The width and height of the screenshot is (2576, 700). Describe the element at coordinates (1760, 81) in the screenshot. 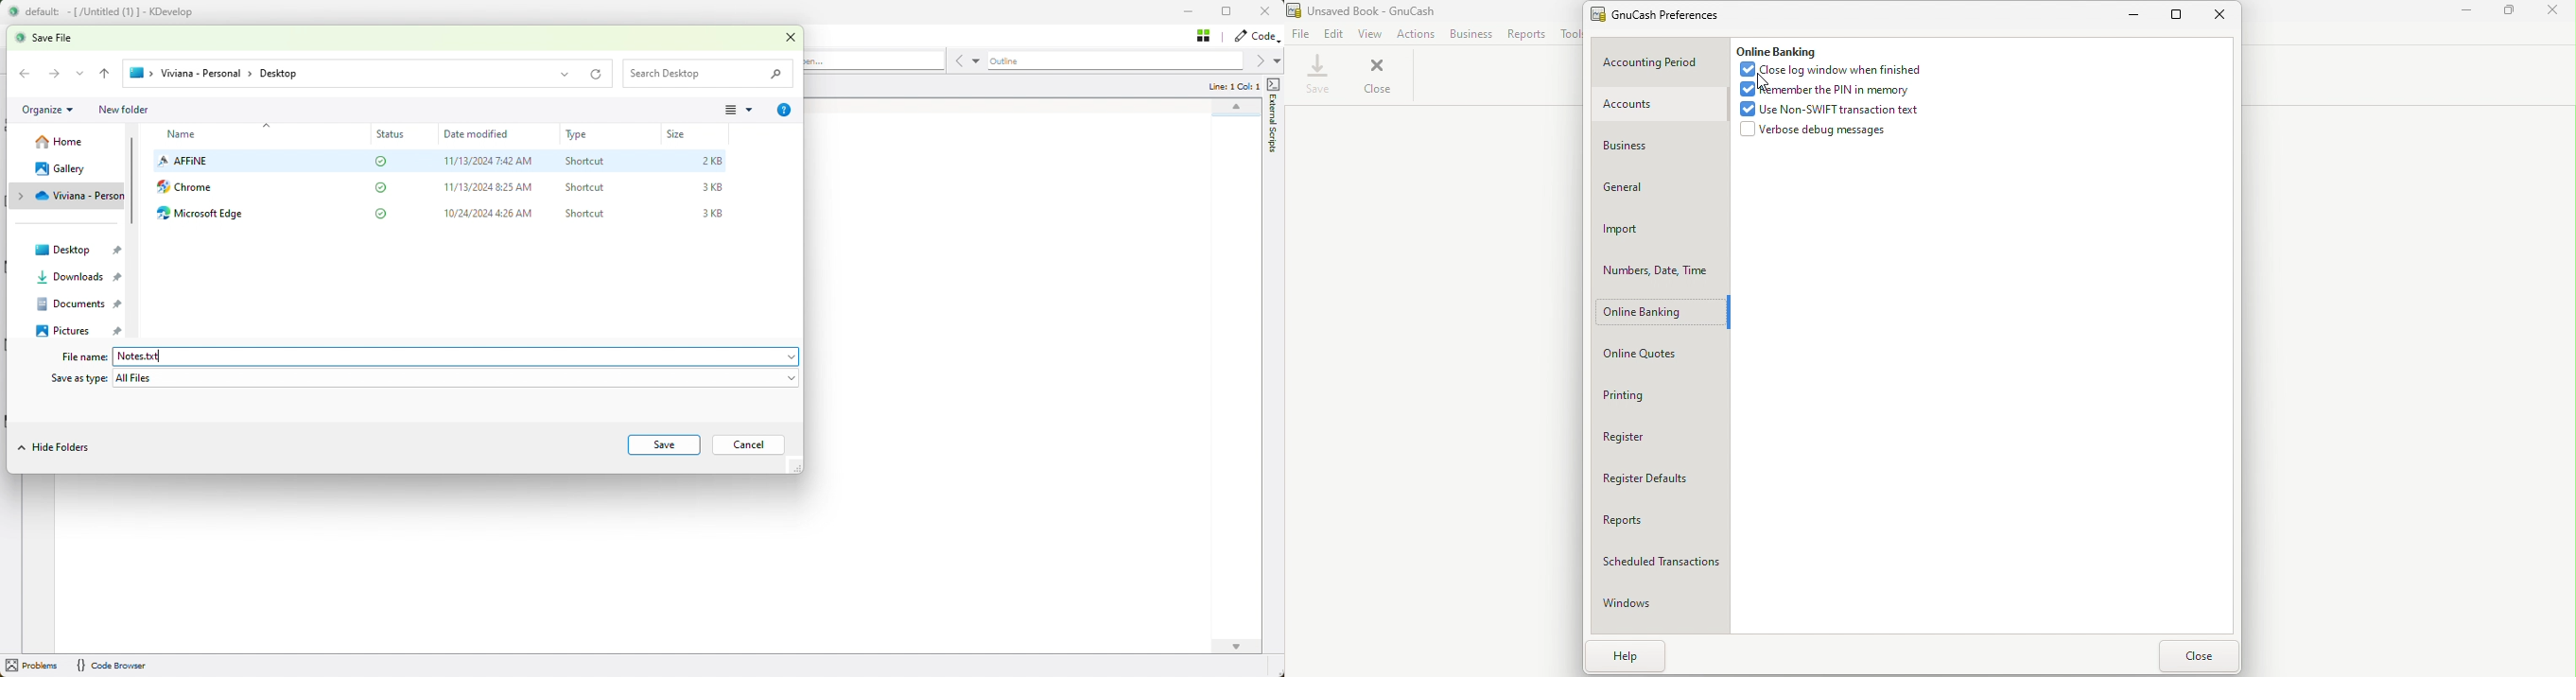

I see `cursor` at that location.